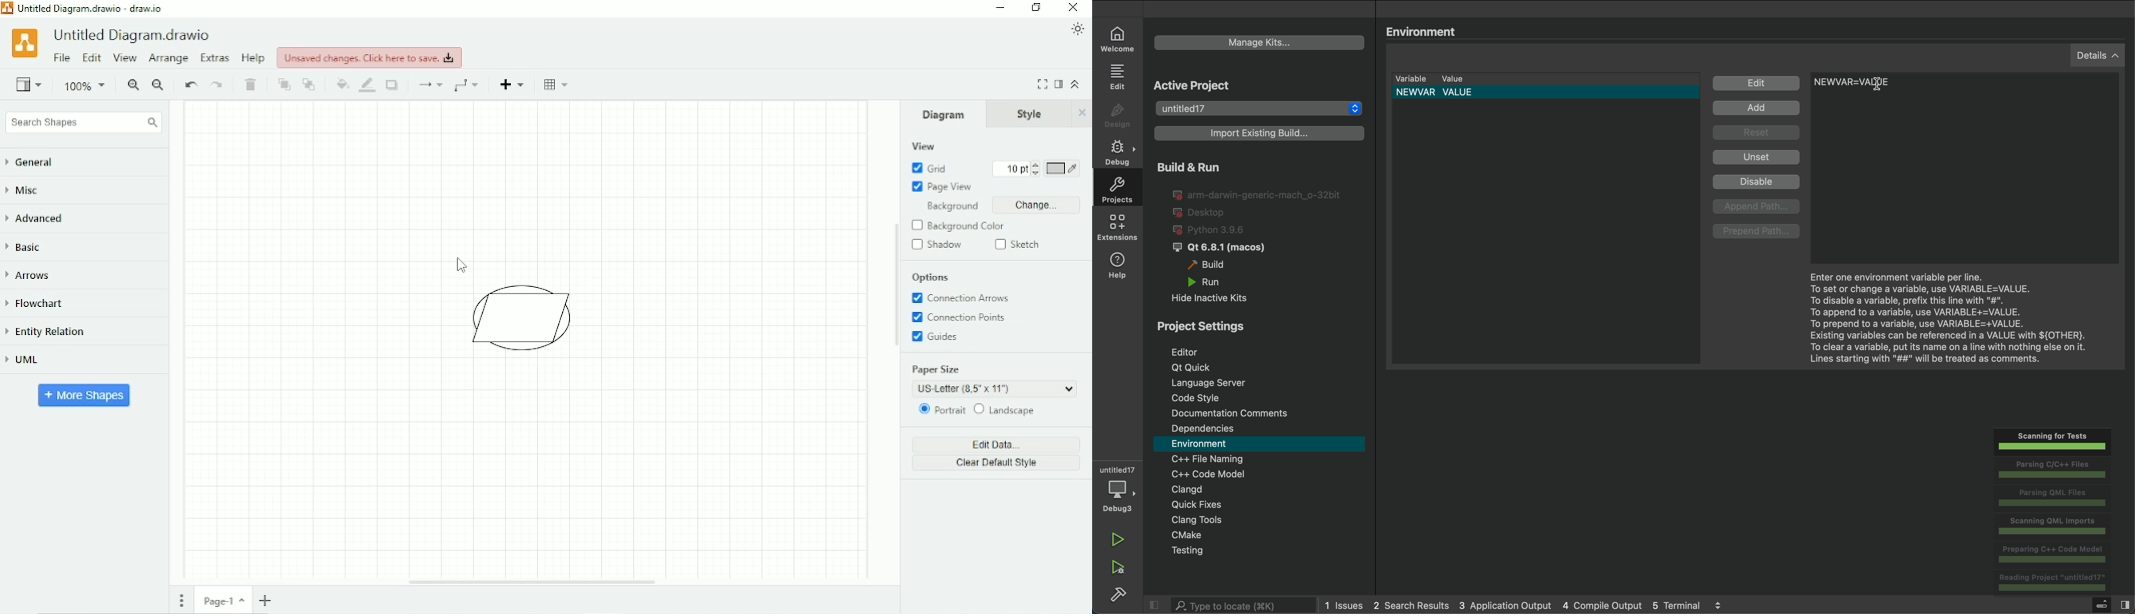 Image resolution: width=2156 pixels, height=616 pixels. Describe the element at coordinates (1759, 207) in the screenshot. I see `append` at that location.